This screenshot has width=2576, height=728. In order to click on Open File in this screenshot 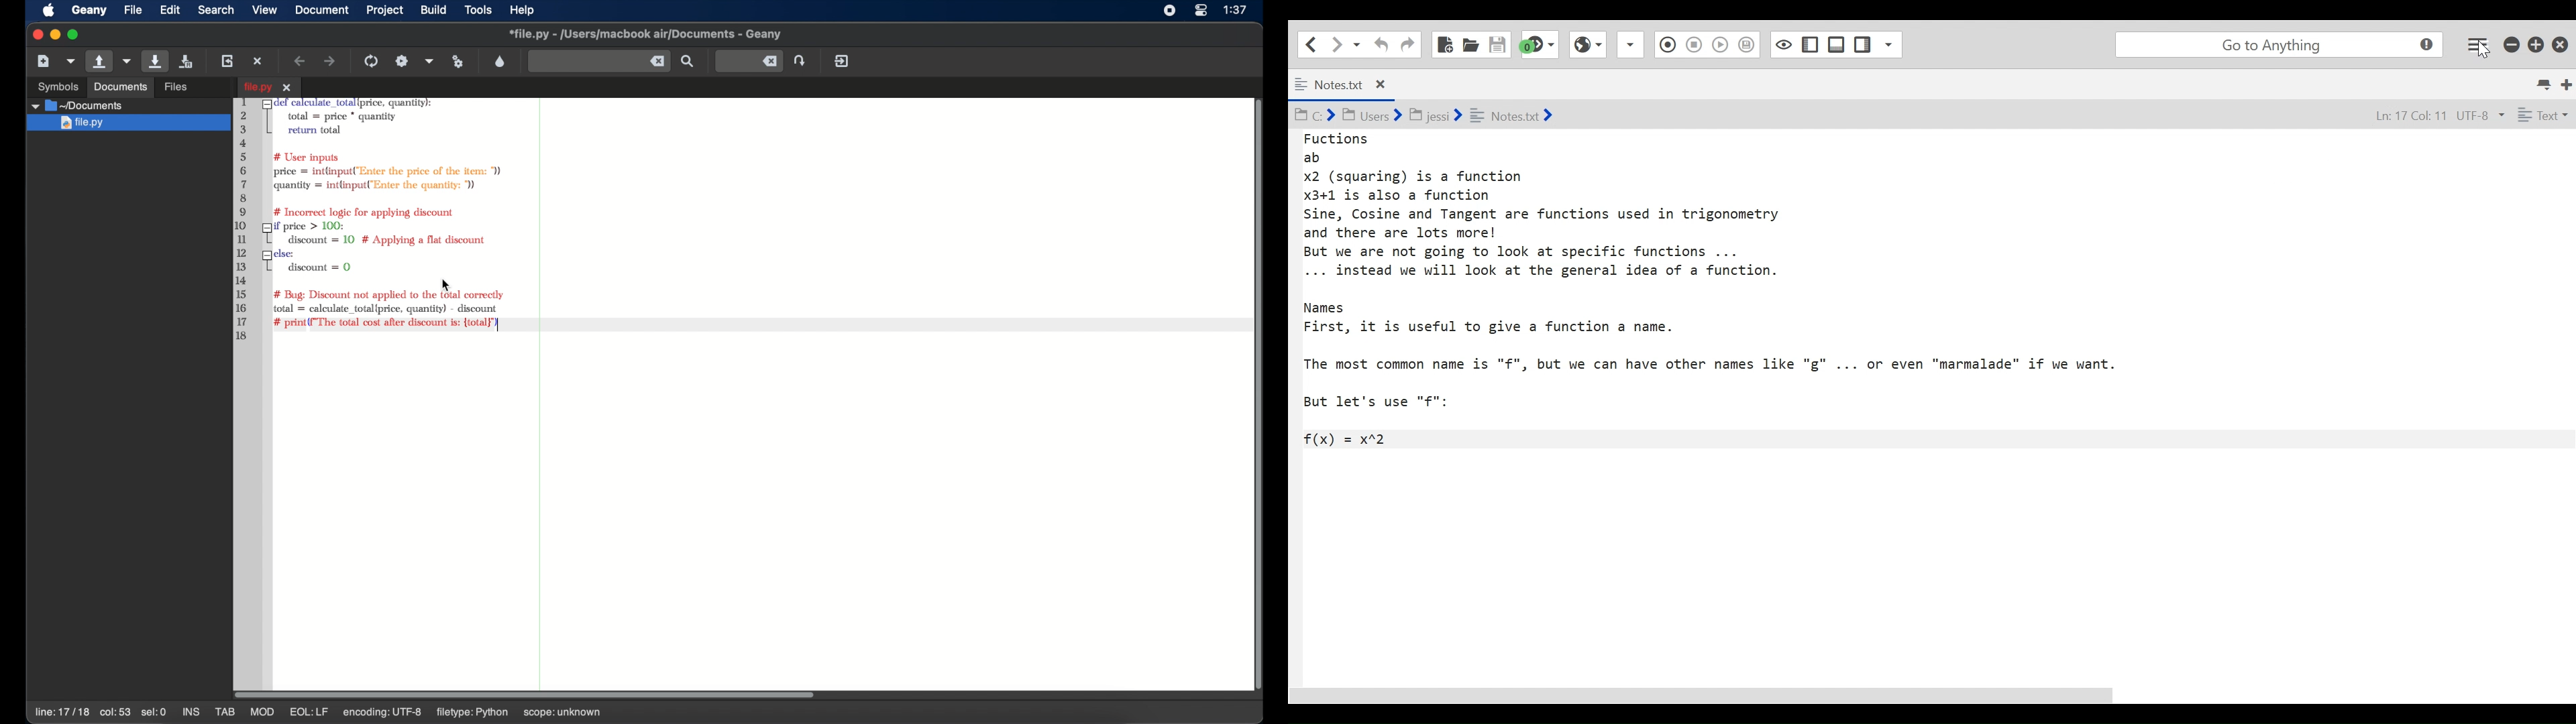, I will do `click(1470, 44)`.